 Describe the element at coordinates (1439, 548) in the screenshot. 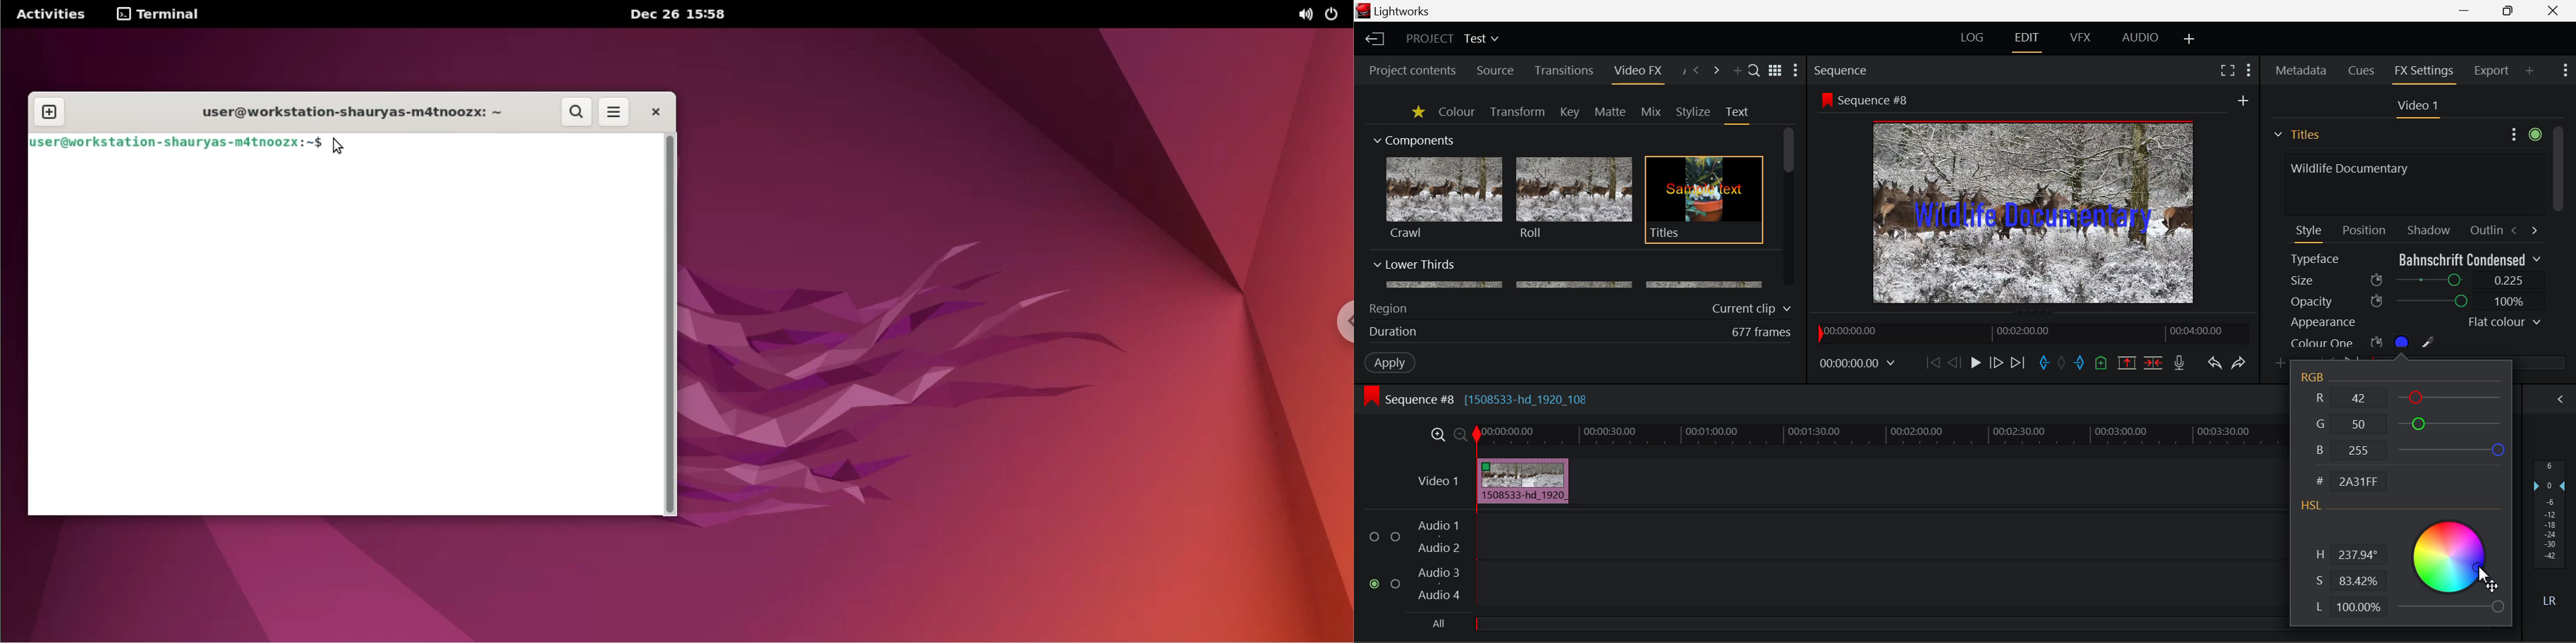

I see `Audio 2` at that location.